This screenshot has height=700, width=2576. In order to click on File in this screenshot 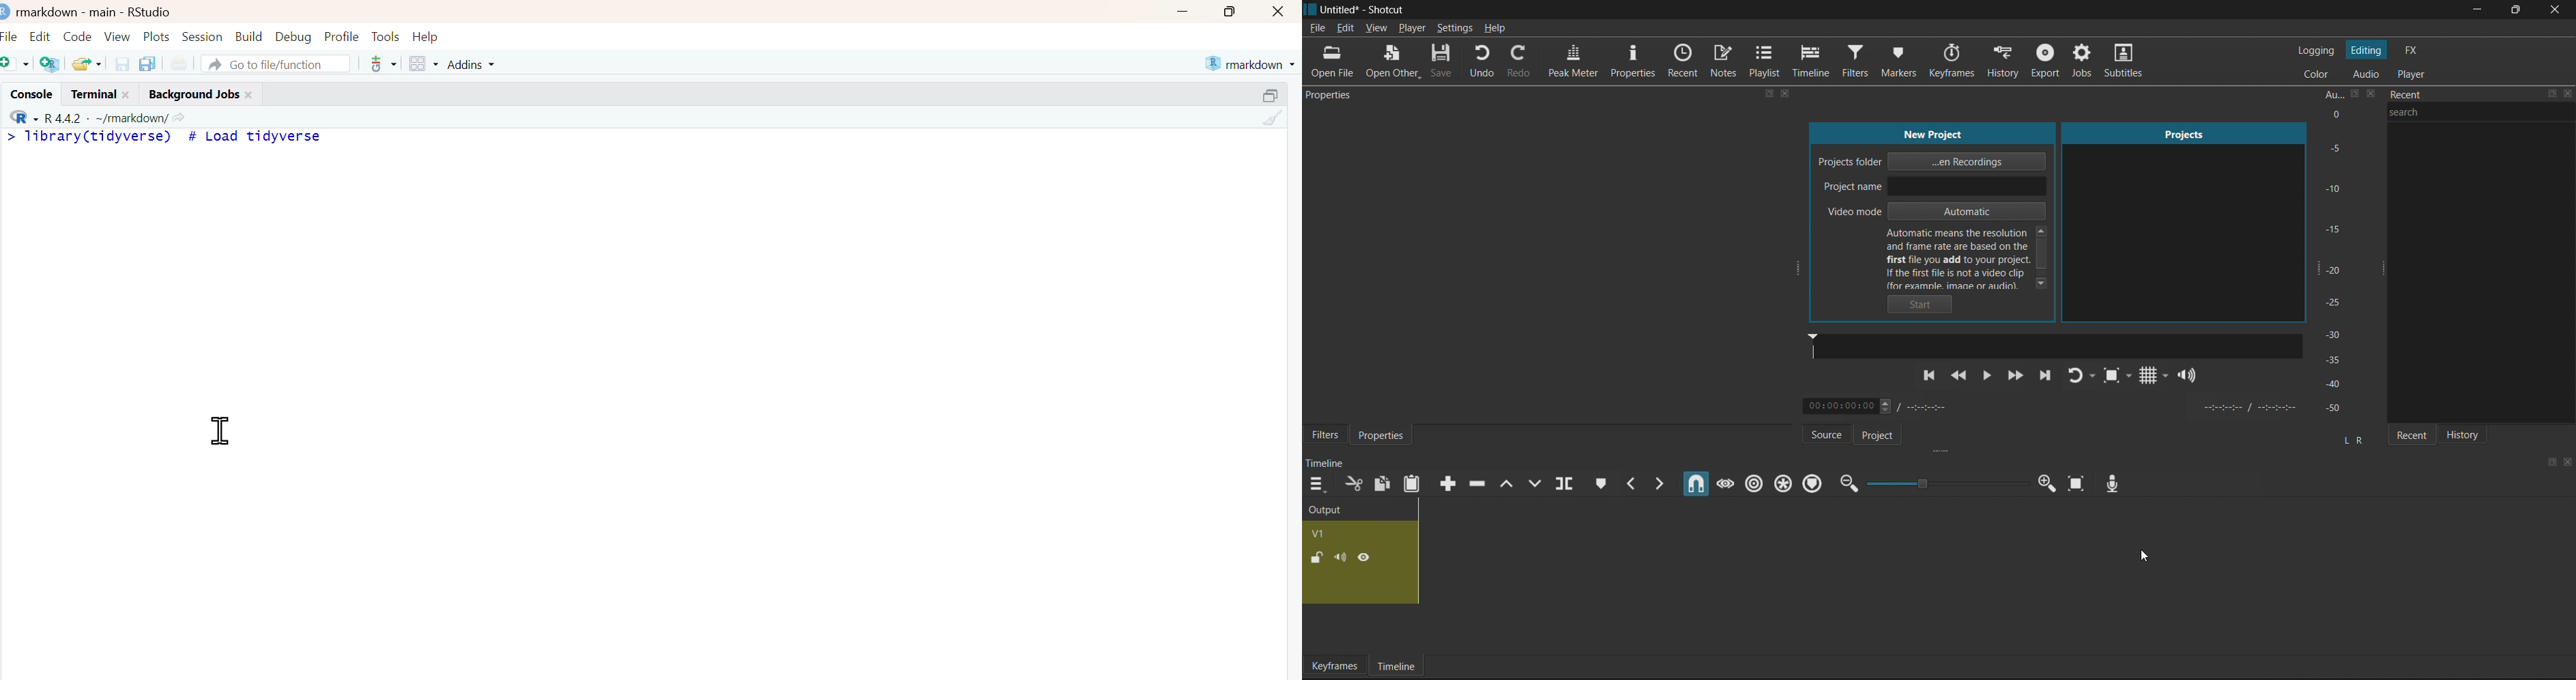, I will do `click(11, 34)`.